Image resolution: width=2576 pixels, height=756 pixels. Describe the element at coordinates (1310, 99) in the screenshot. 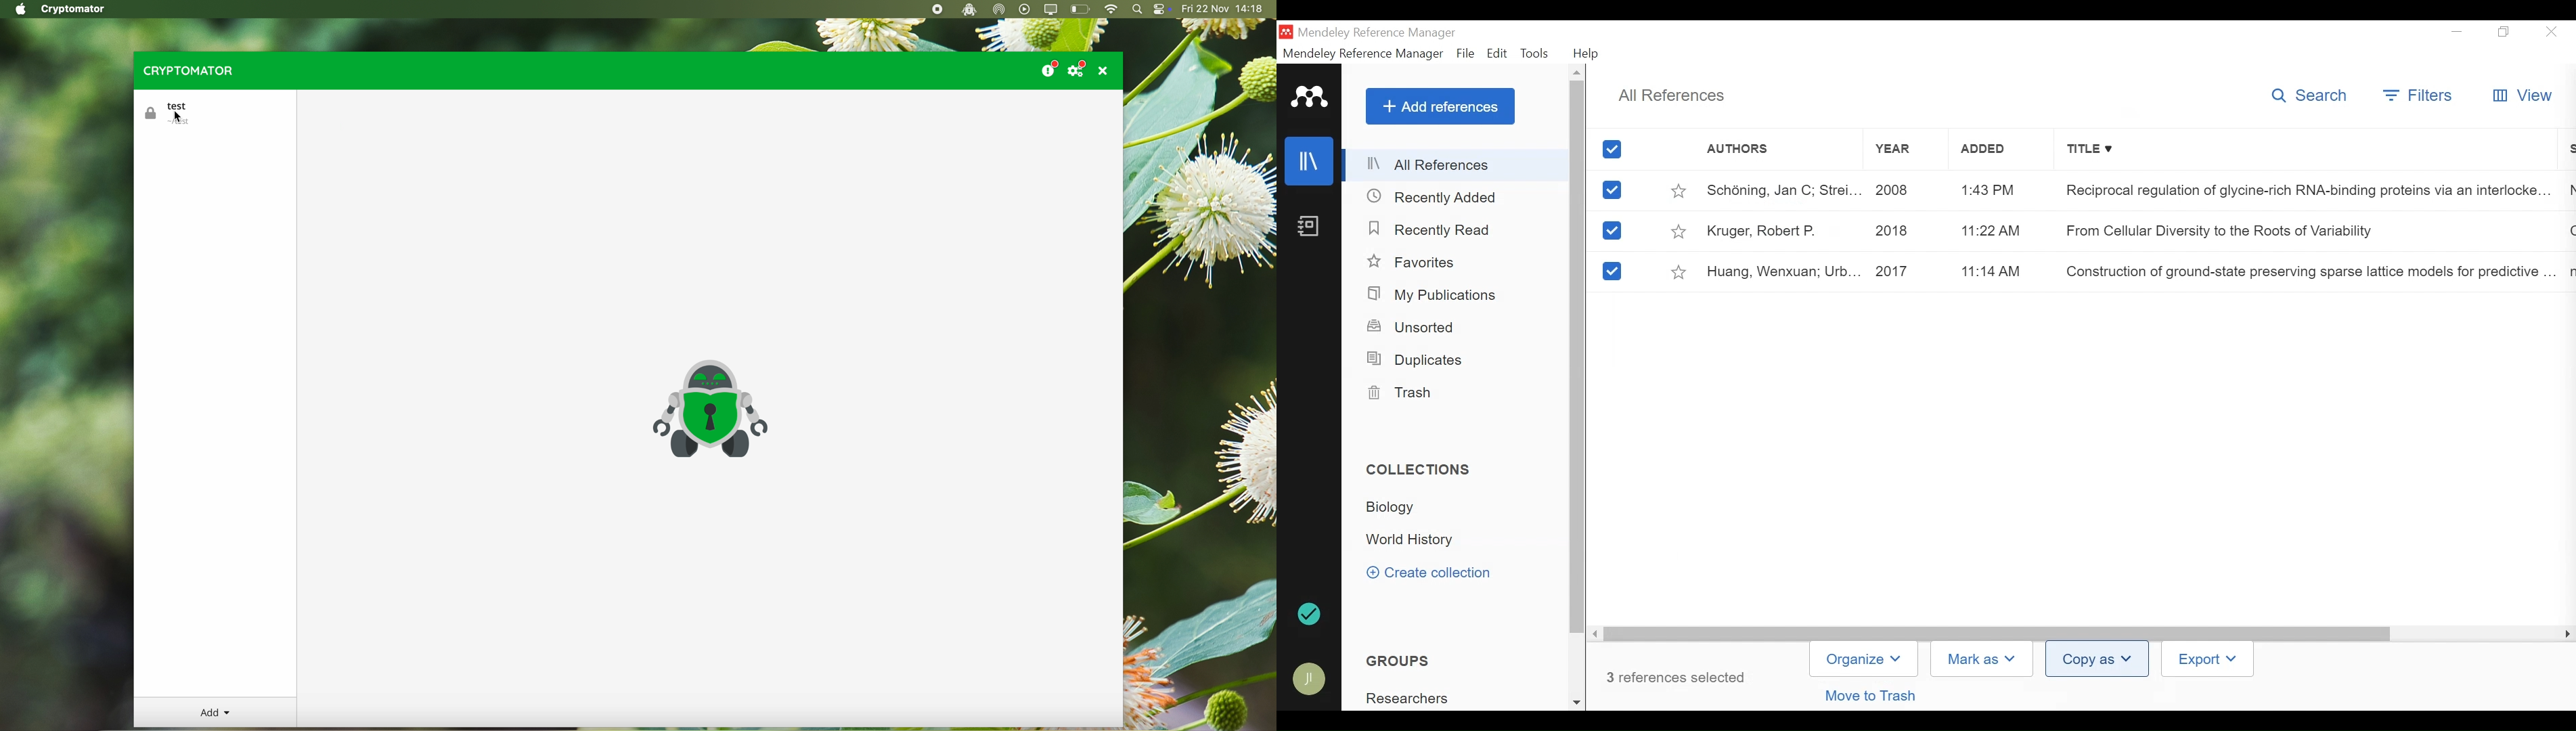

I see `Mendeley Logo` at that location.